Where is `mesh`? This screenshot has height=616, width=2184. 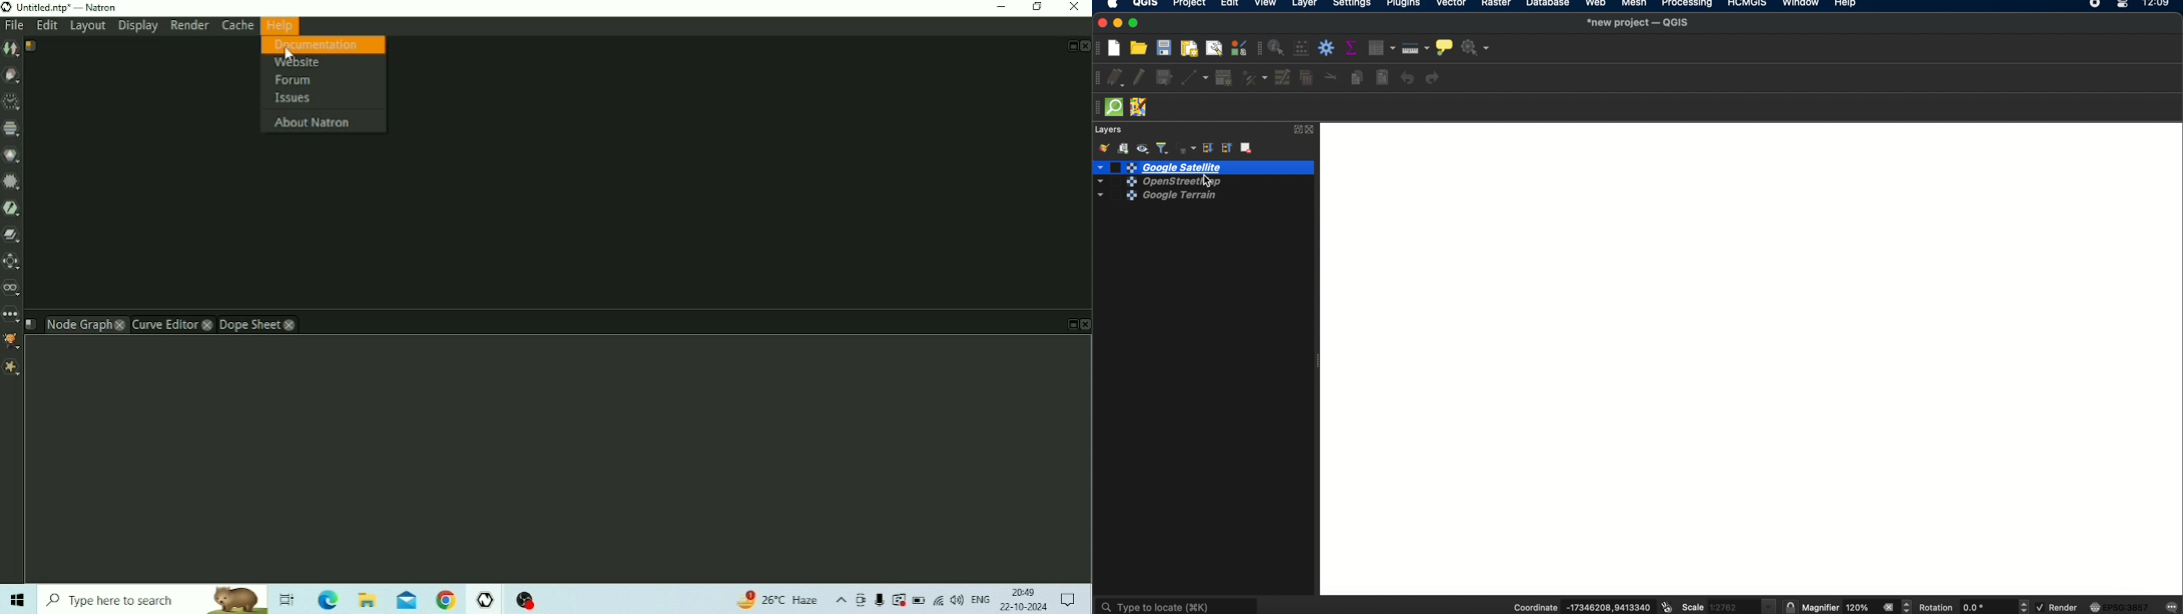
mesh is located at coordinates (1633, 5).